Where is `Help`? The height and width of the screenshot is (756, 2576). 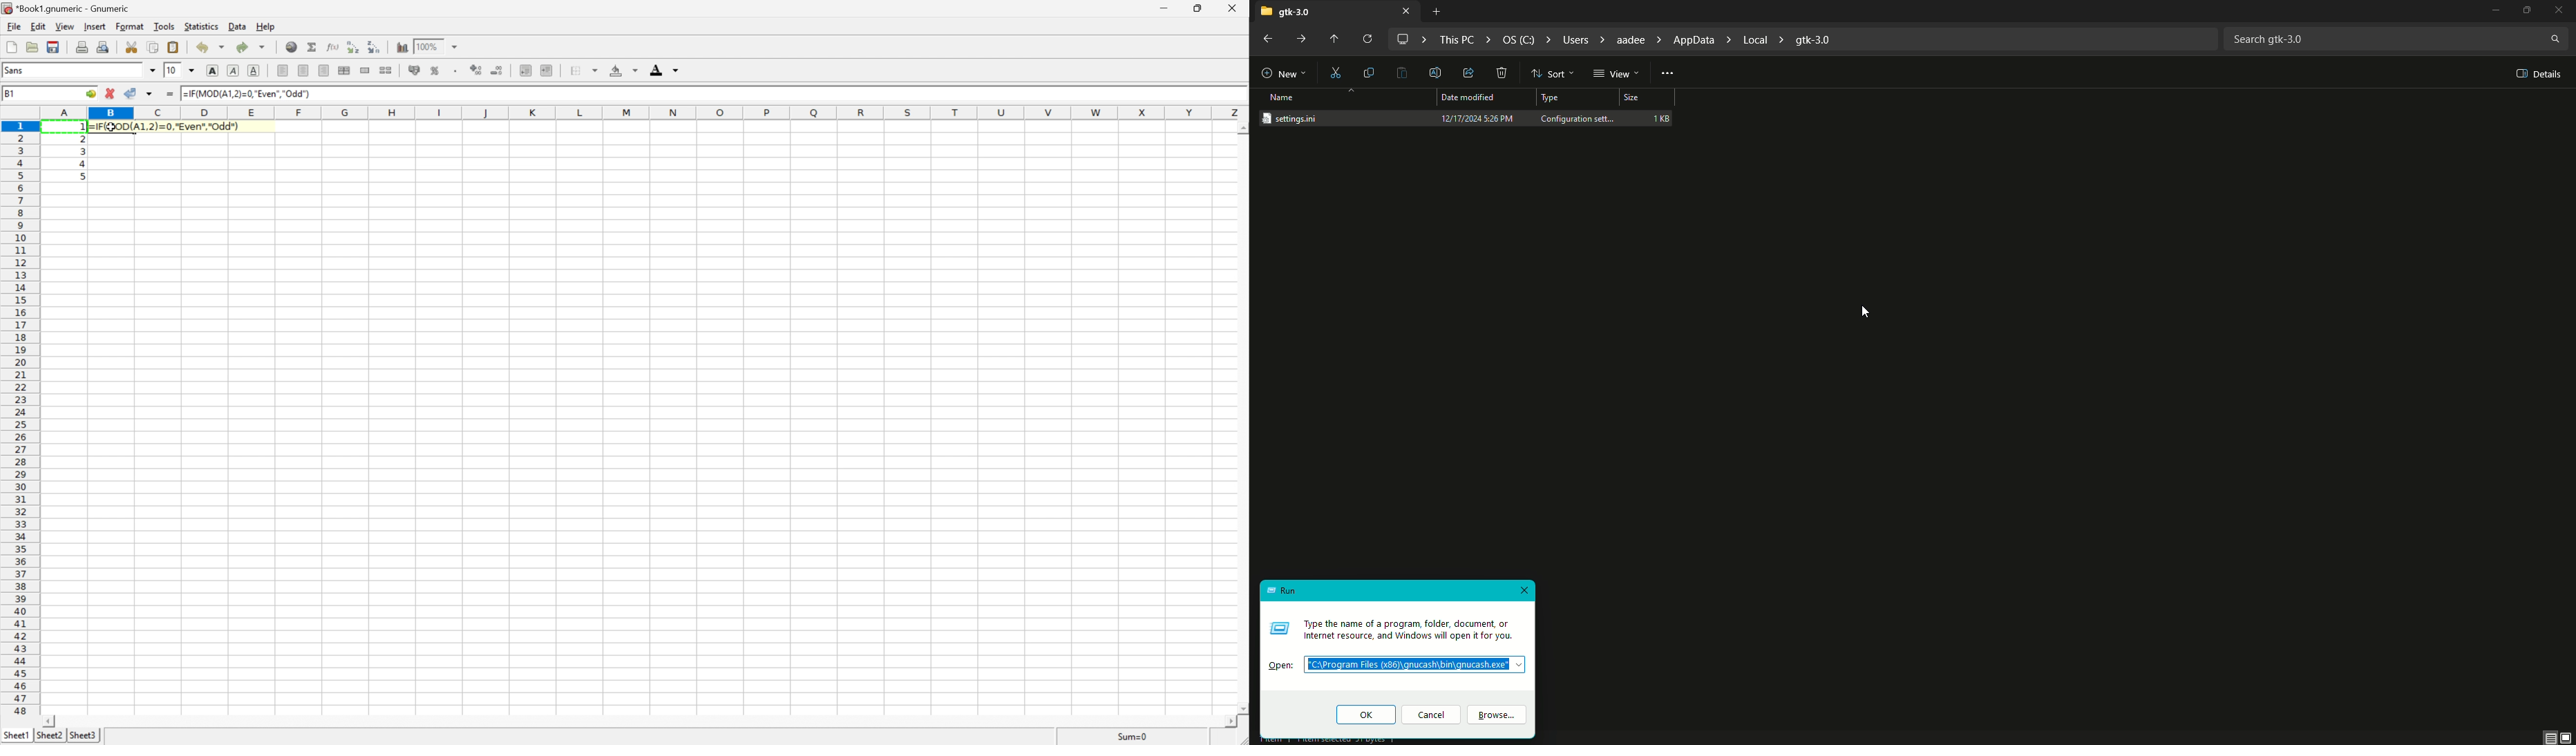
Help is located at coordinates (267, 26).